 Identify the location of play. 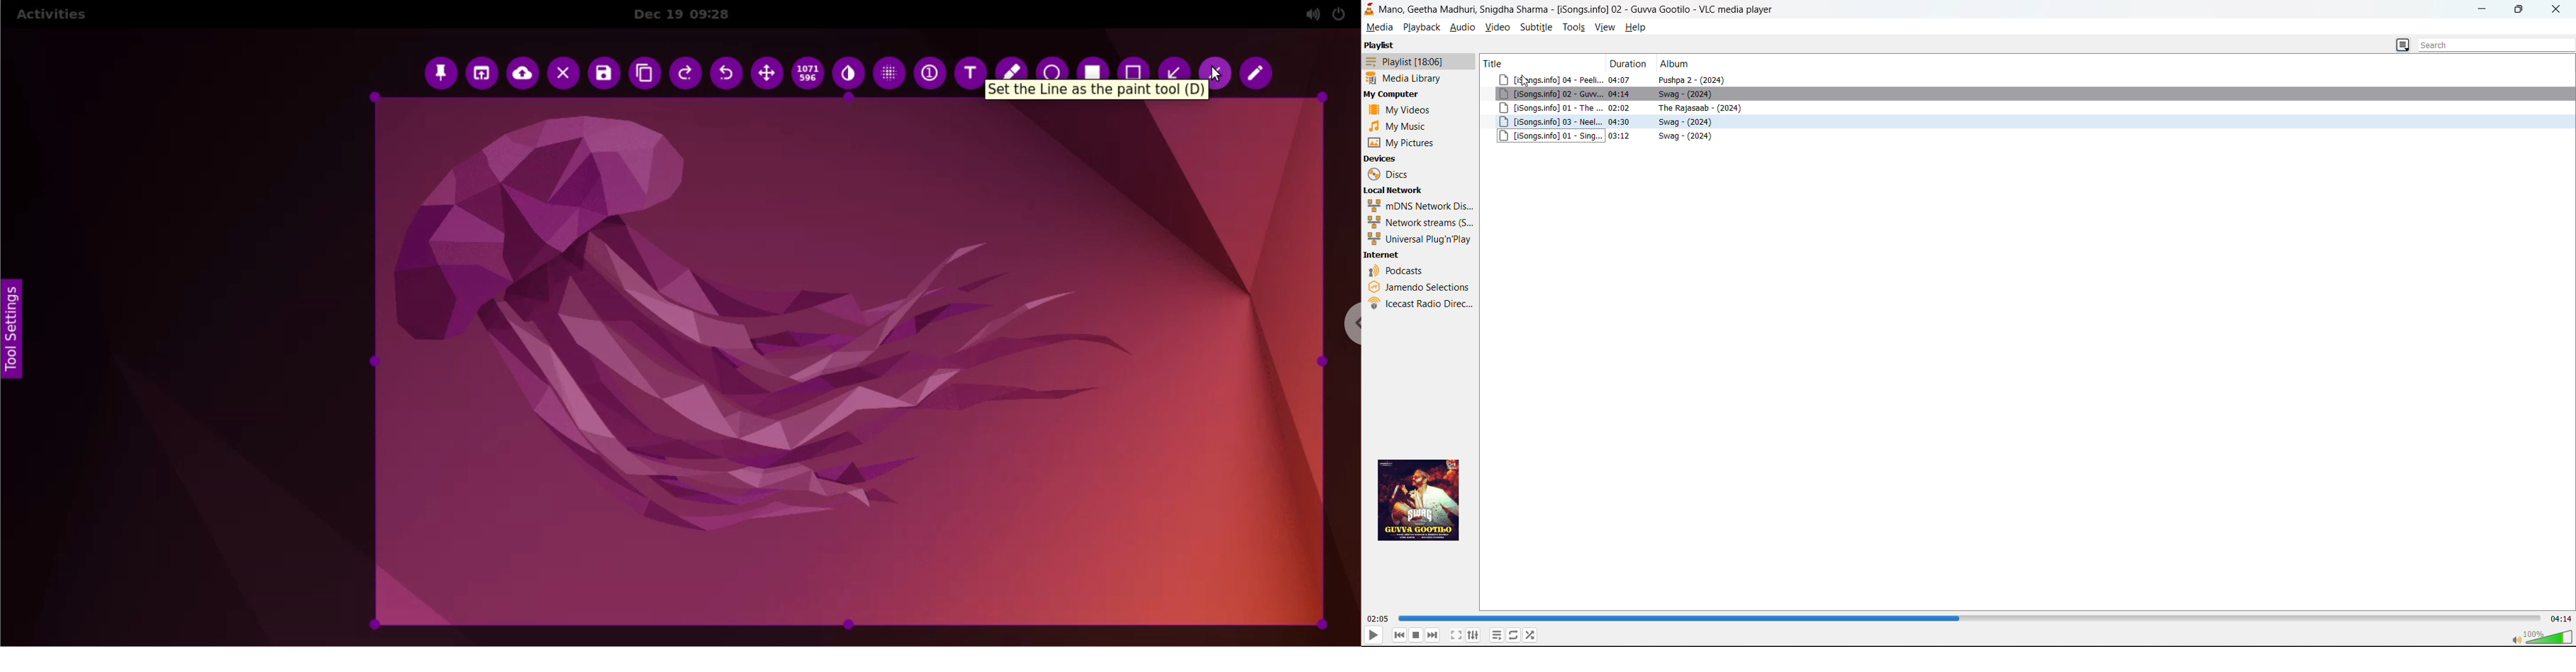
(1373, 634).